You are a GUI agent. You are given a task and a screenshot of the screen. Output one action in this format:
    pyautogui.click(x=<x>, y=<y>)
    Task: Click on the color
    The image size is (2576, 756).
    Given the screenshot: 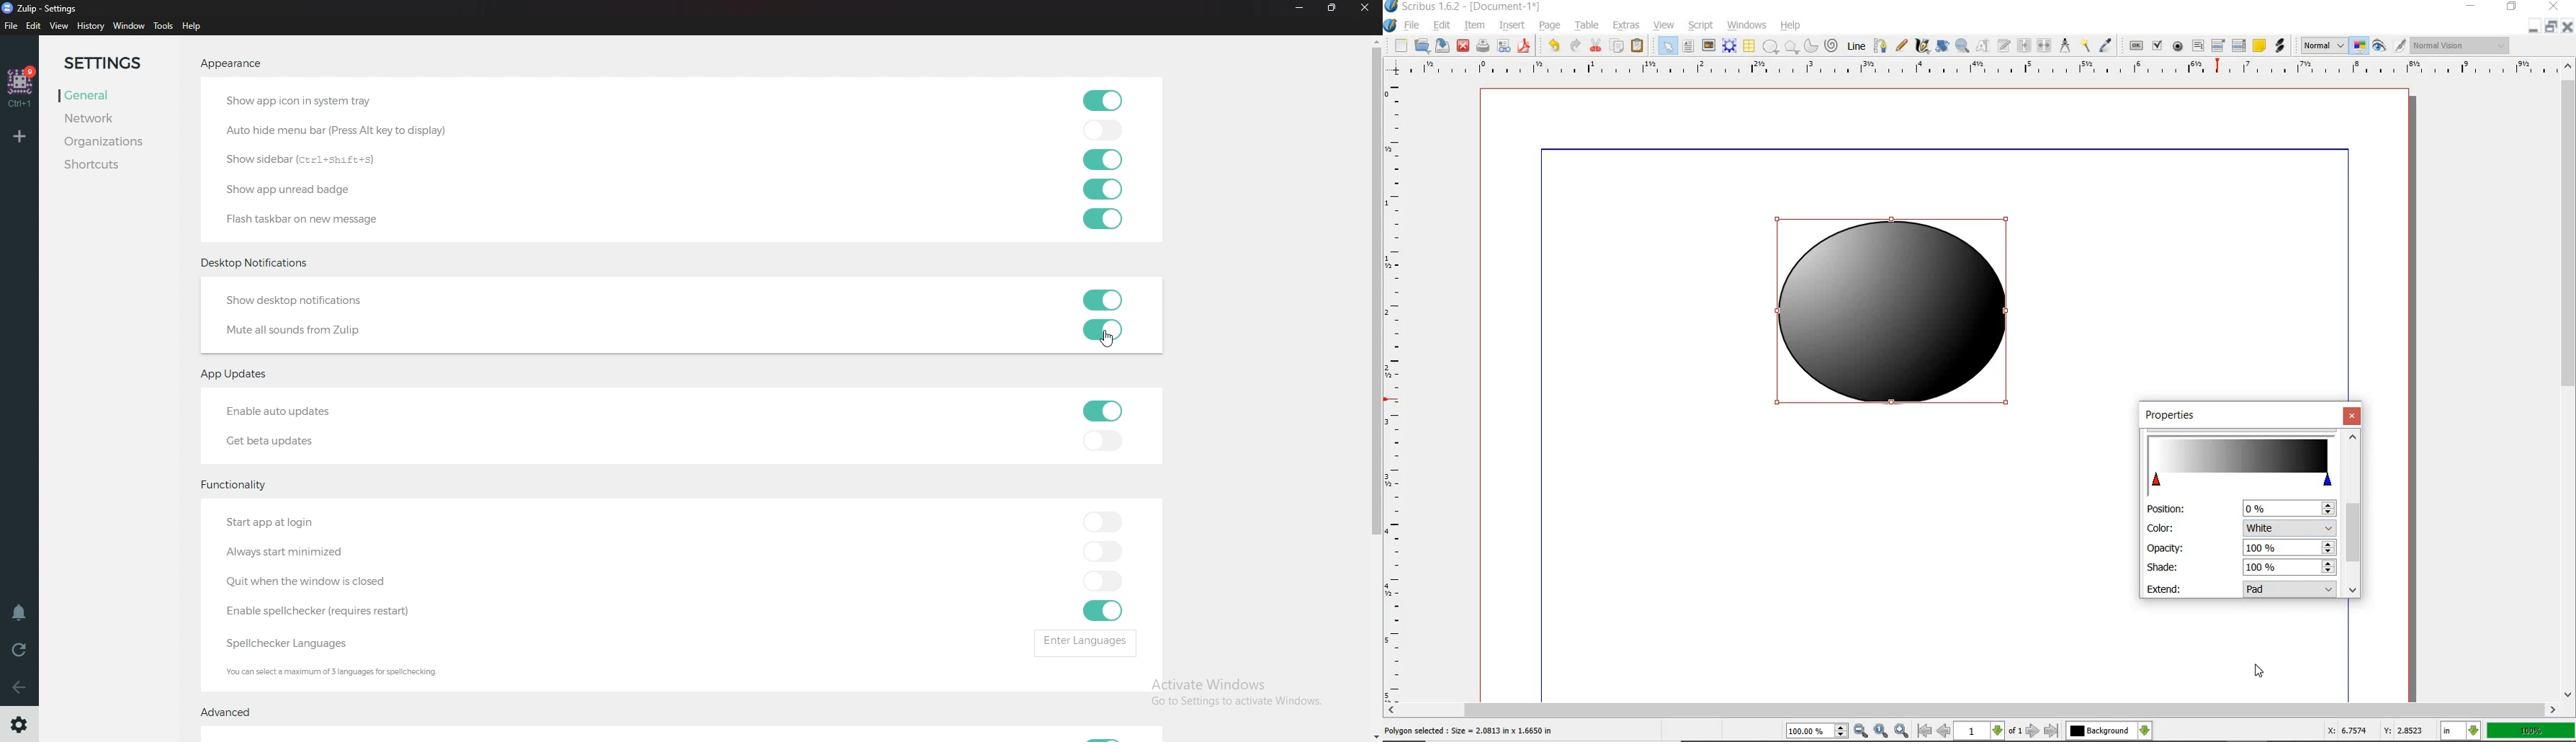 What is the action you would take?
    pyautogui.click(x=2161, y=527)
    